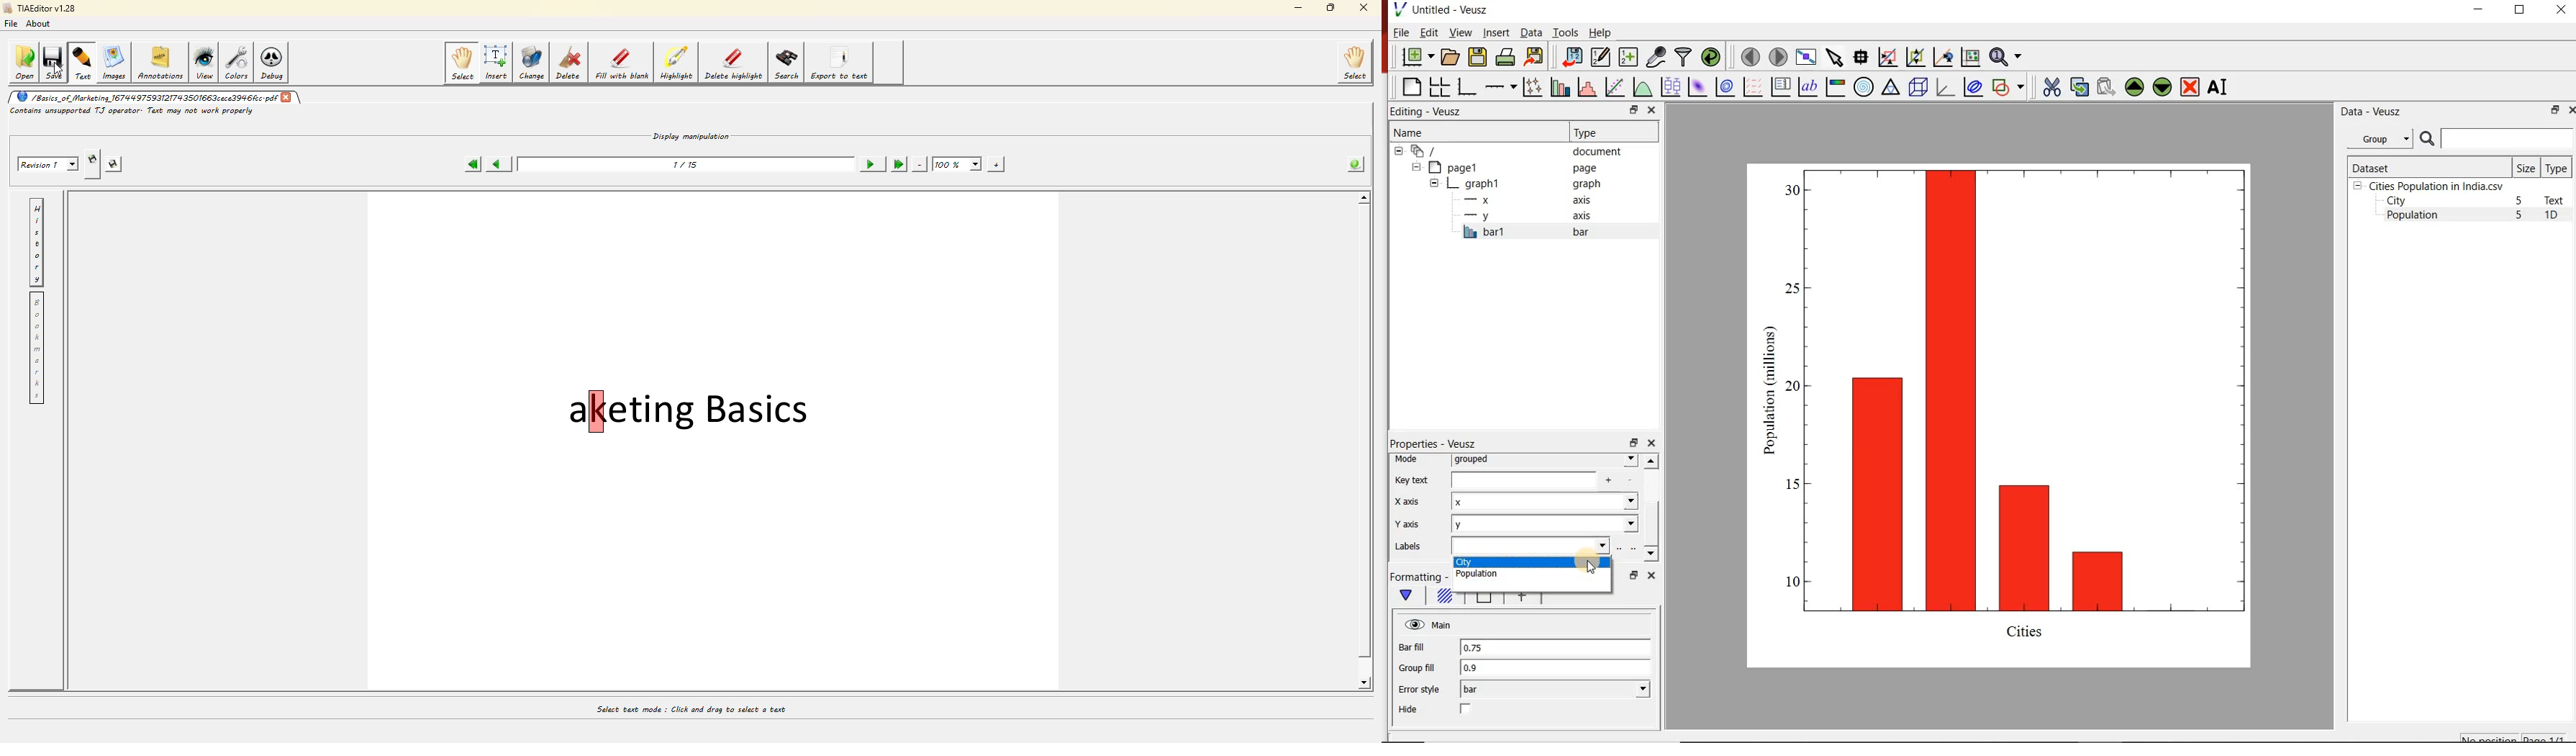 Image resolution: width=2576 pixels, height=756 pixels. I want to click on graph1, so click(2017, 412).